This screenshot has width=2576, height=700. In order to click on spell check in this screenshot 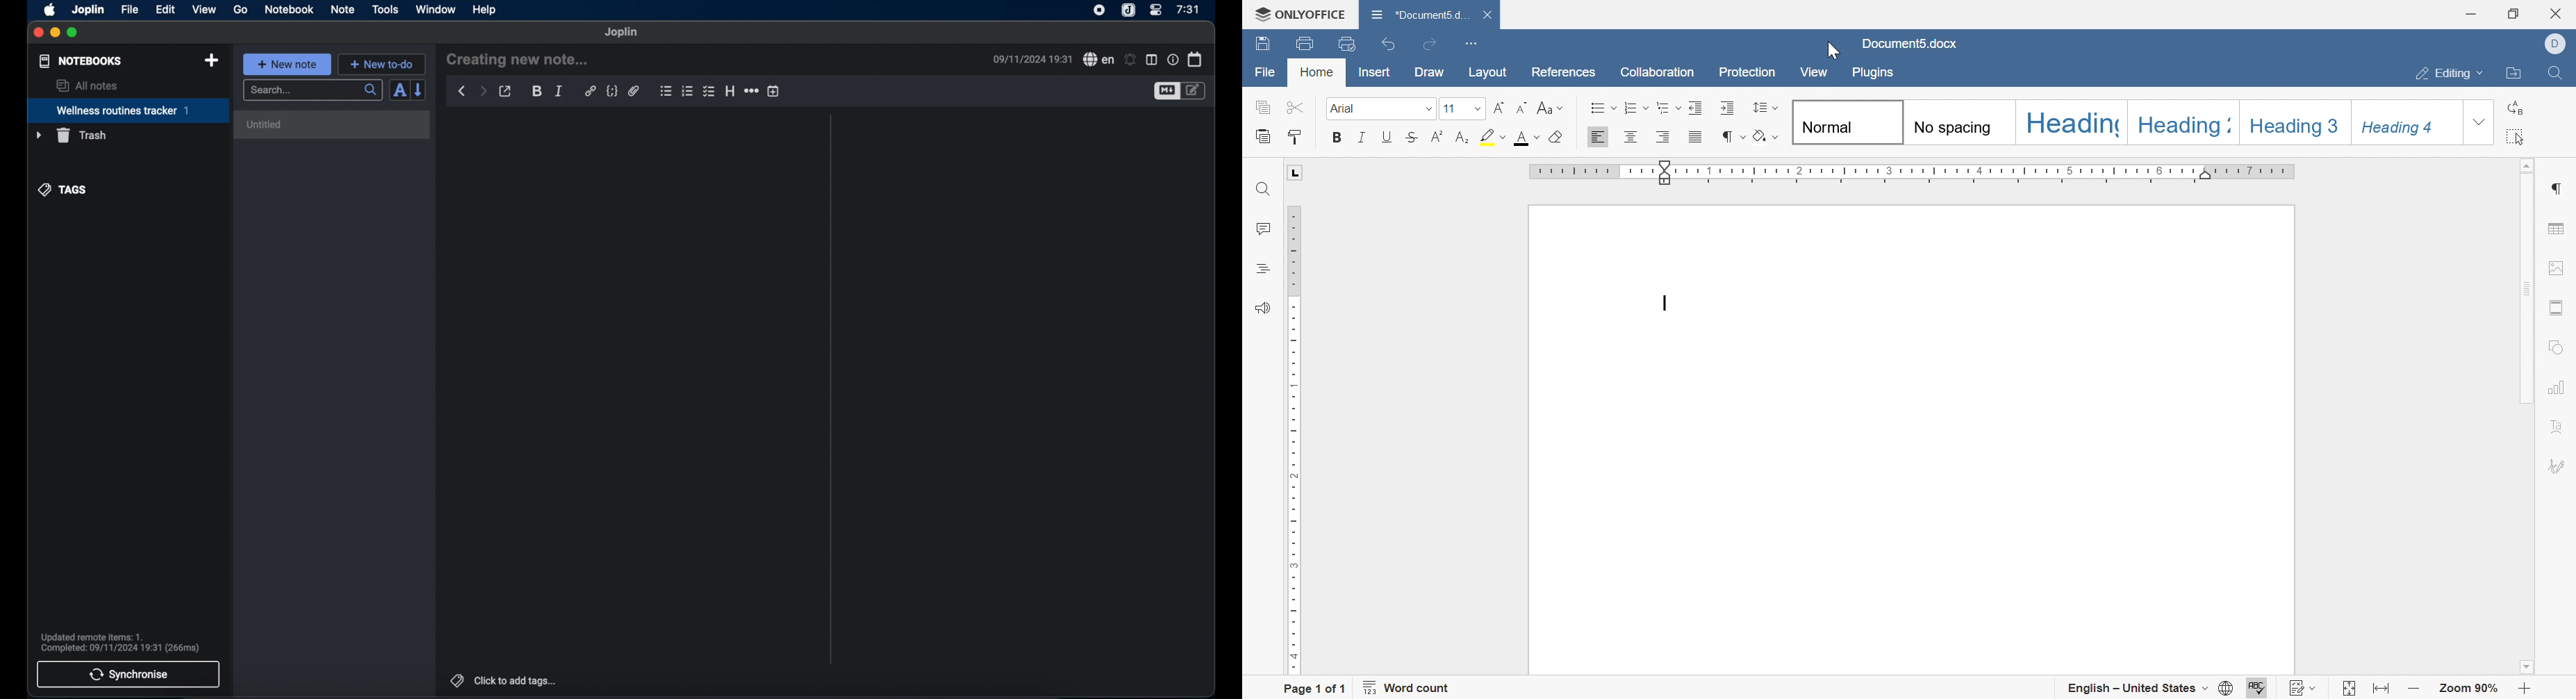, I will do `click(1097, 59)`.